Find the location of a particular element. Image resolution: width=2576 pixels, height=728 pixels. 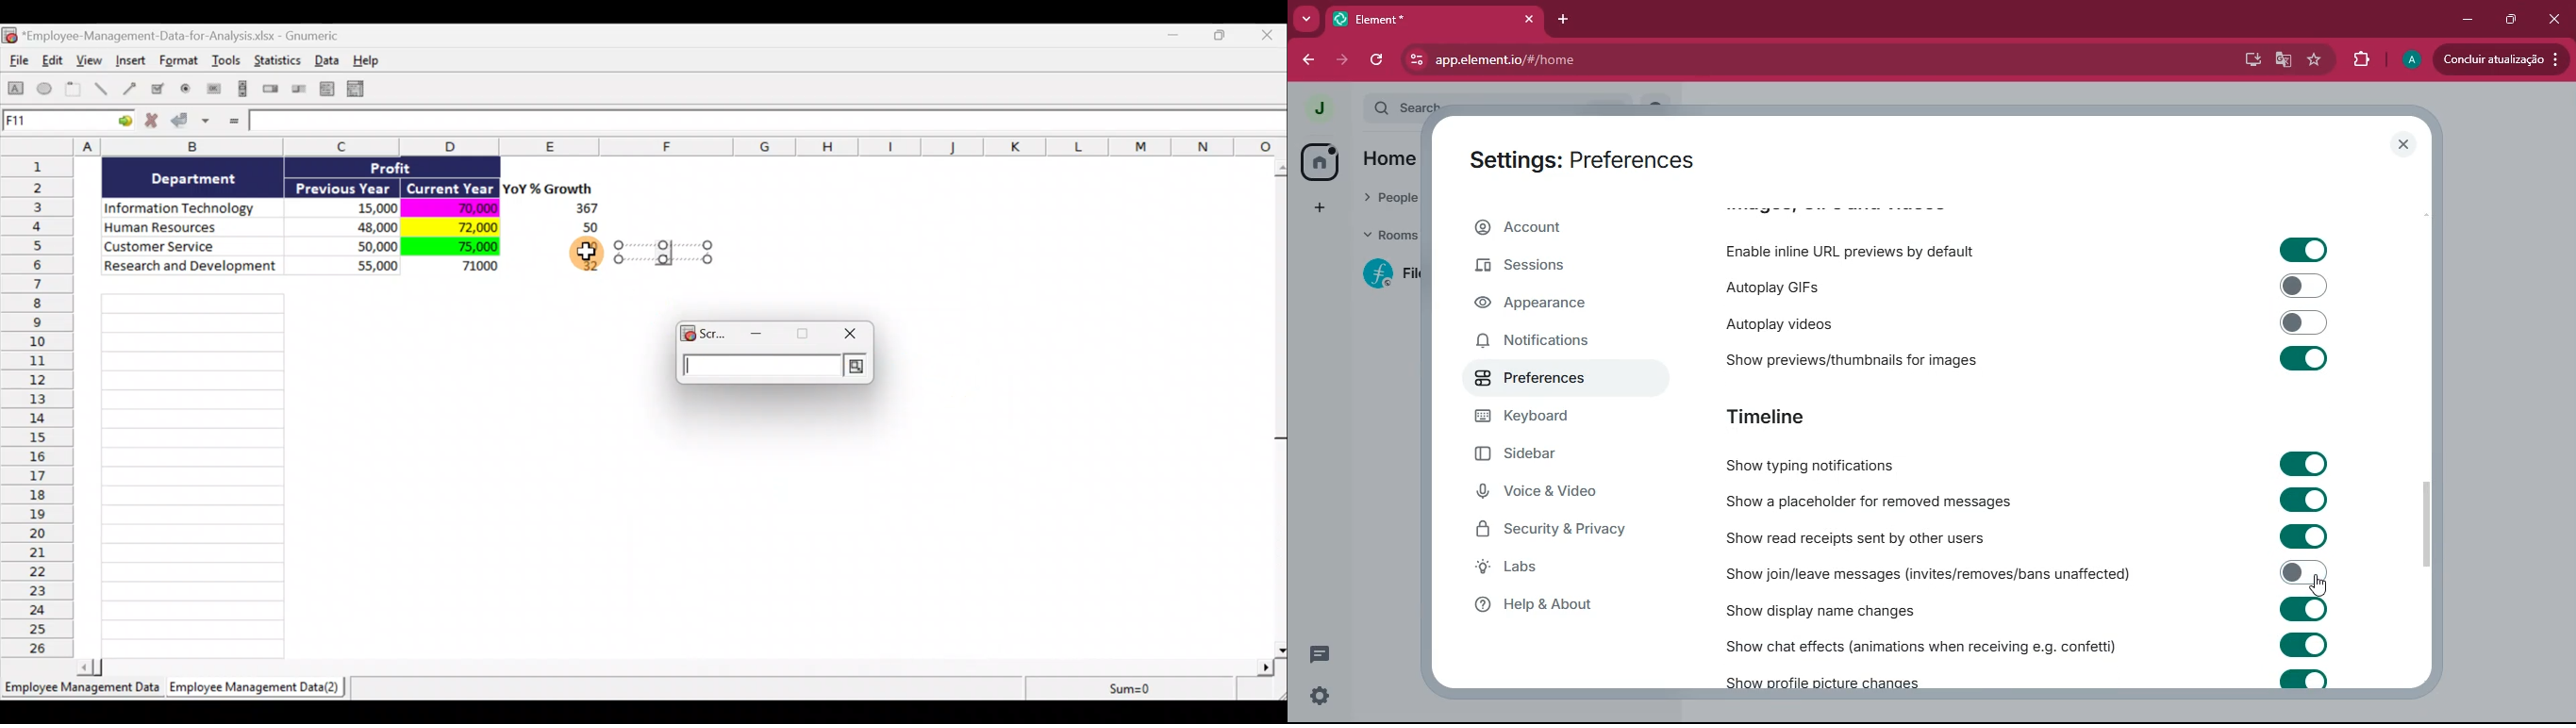

close is located at coordinates (2404, 144).